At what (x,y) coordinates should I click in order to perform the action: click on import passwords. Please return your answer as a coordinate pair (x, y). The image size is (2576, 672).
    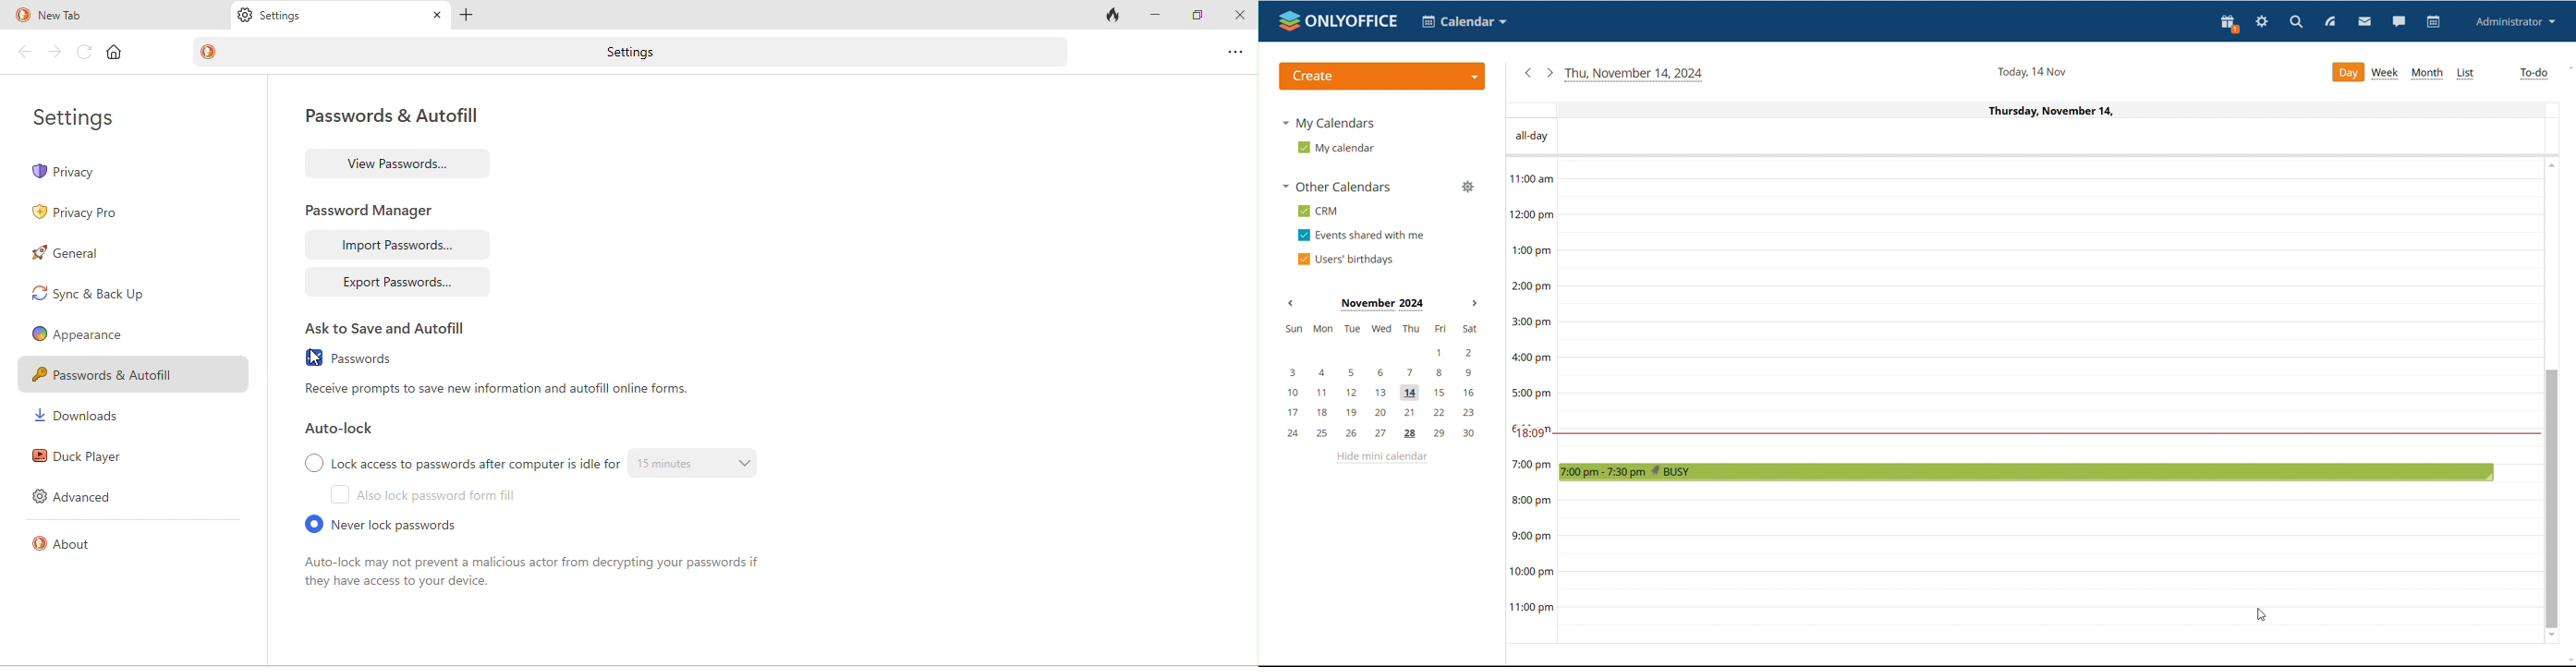
    Looking at the image, I should click on (402, 246).